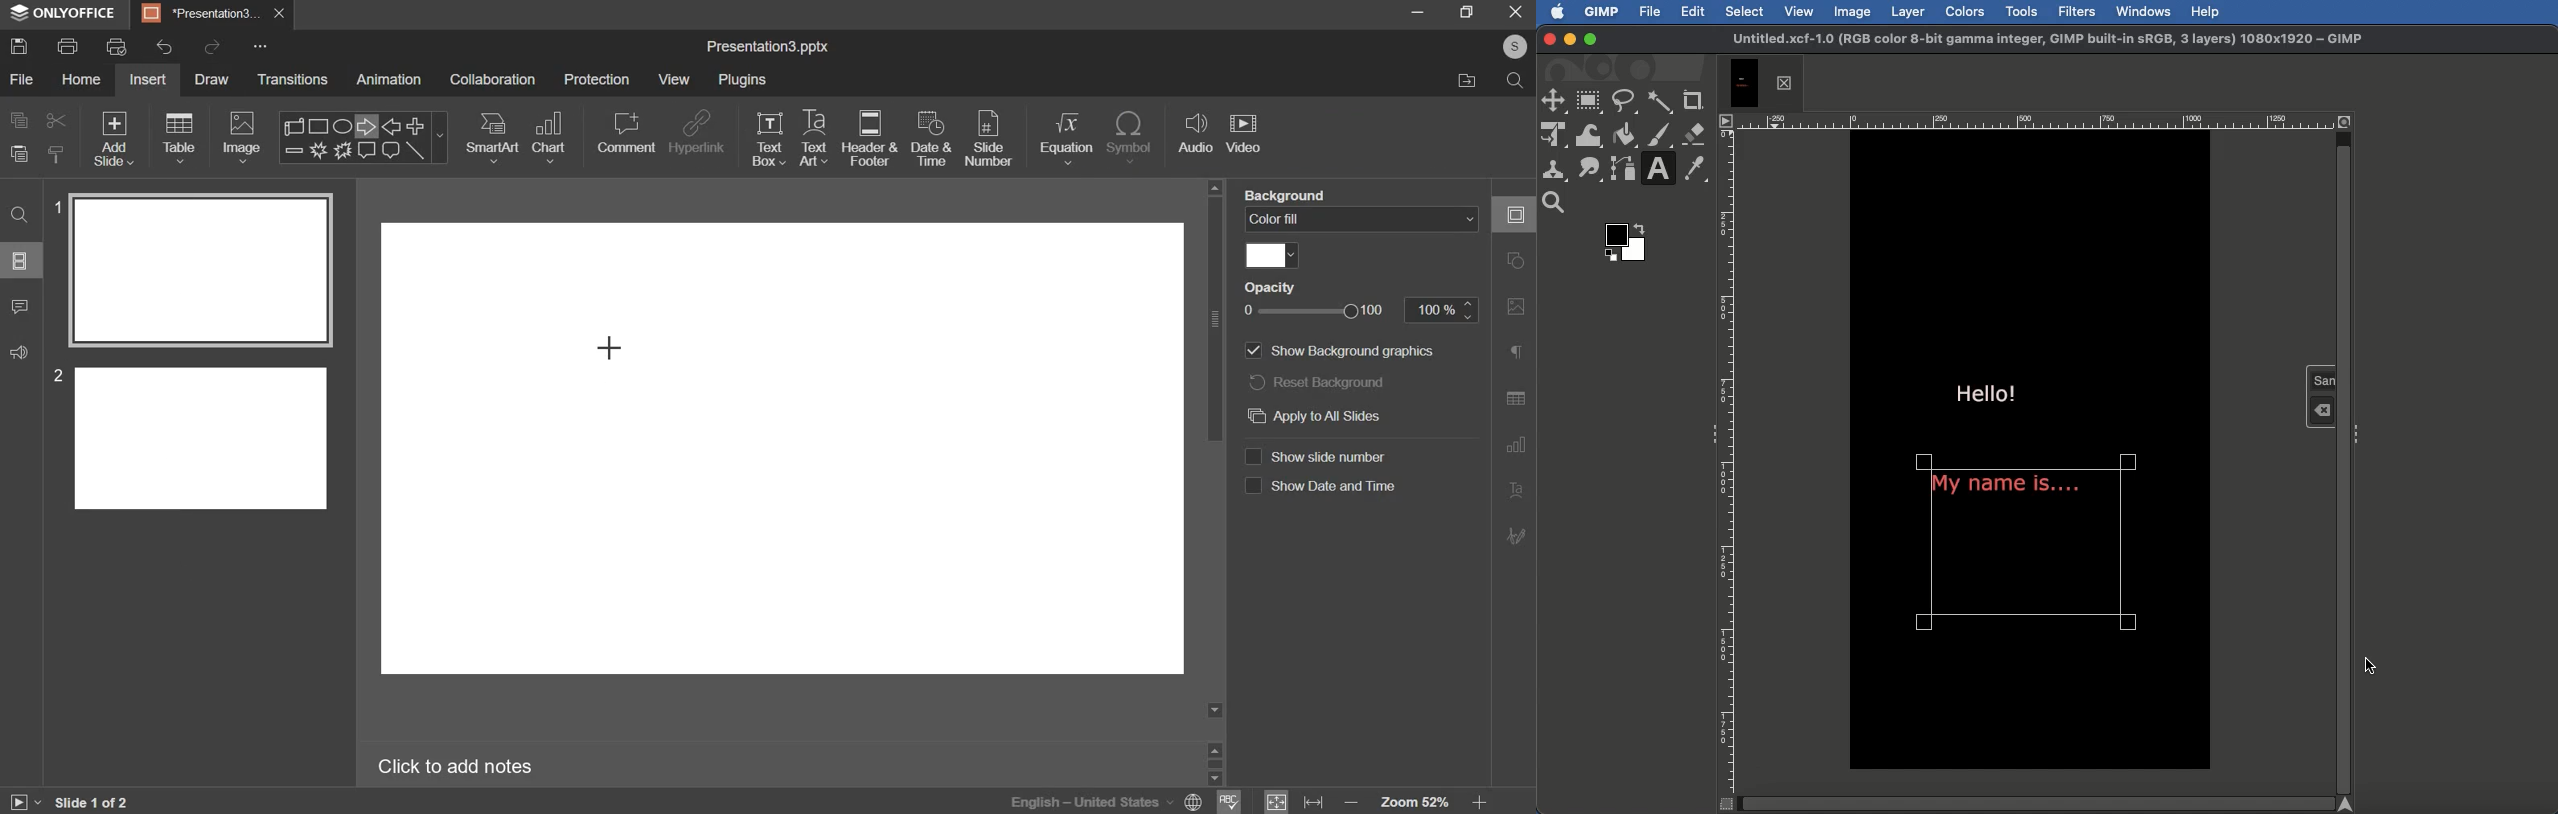  What do you see at coordinates (1215, 748) in the screenshot?
I see `scroll up` at bounding box center [1215, 748].